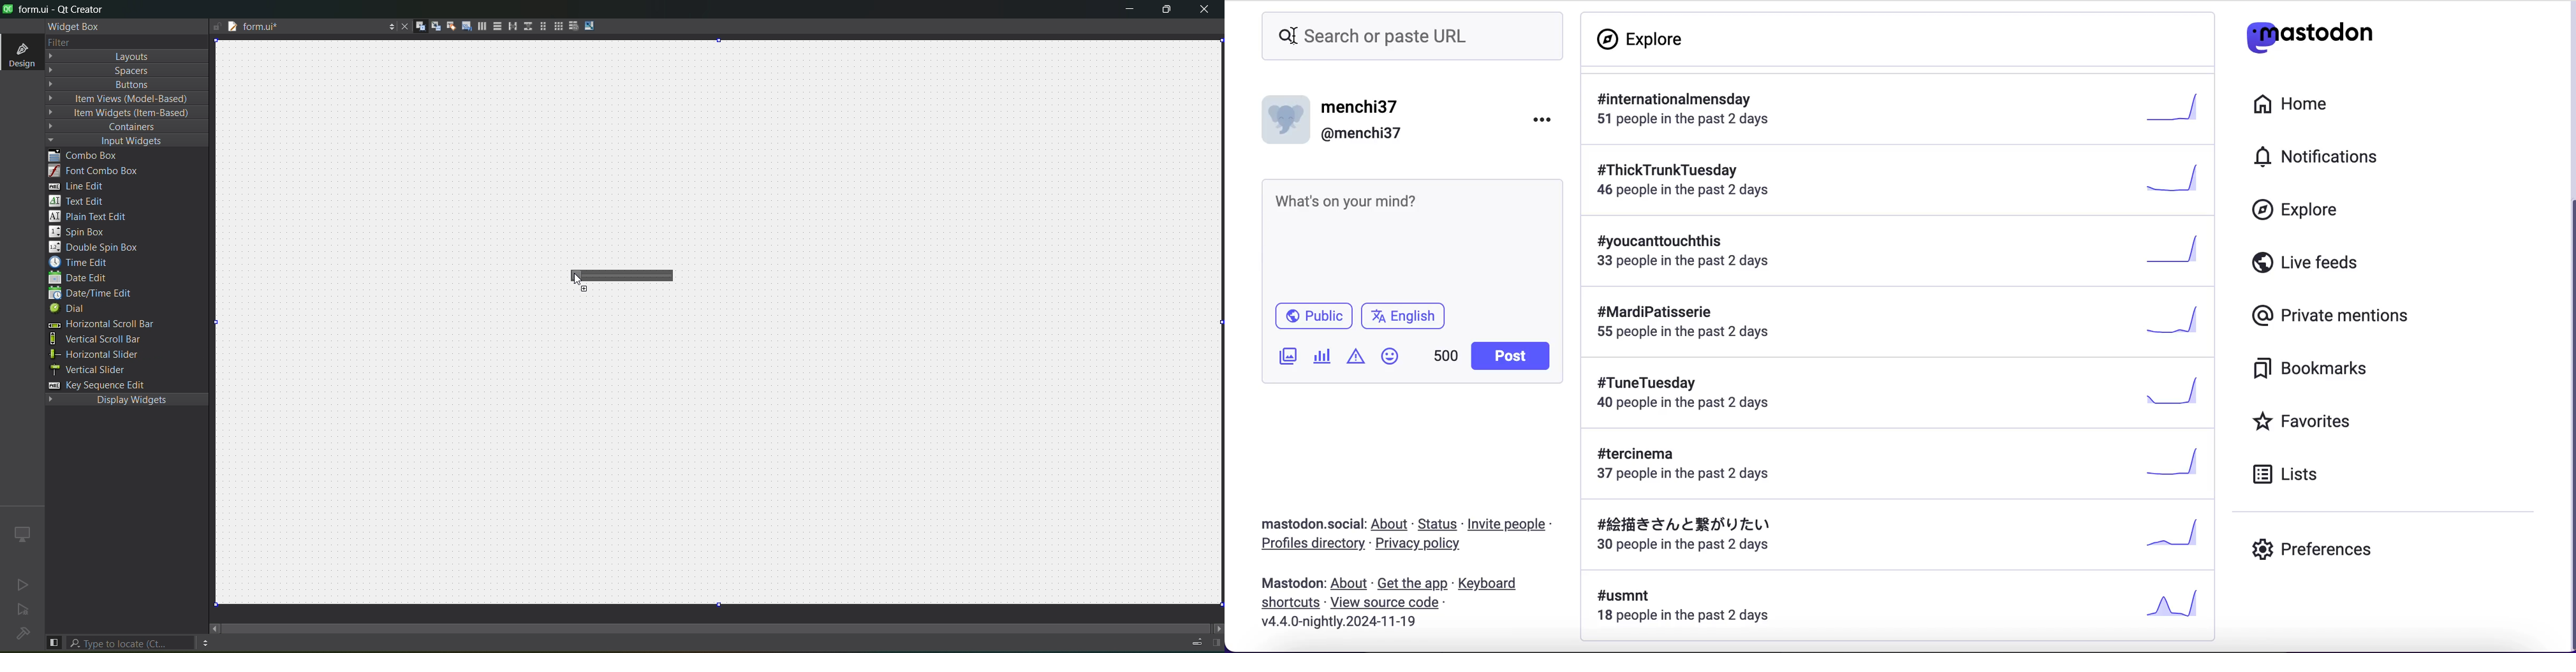 This screenshot has width=2576, height=672. Describe the element at coordinates (1412, 237) in the screenshot. I see `post what's on your mind` at that location.